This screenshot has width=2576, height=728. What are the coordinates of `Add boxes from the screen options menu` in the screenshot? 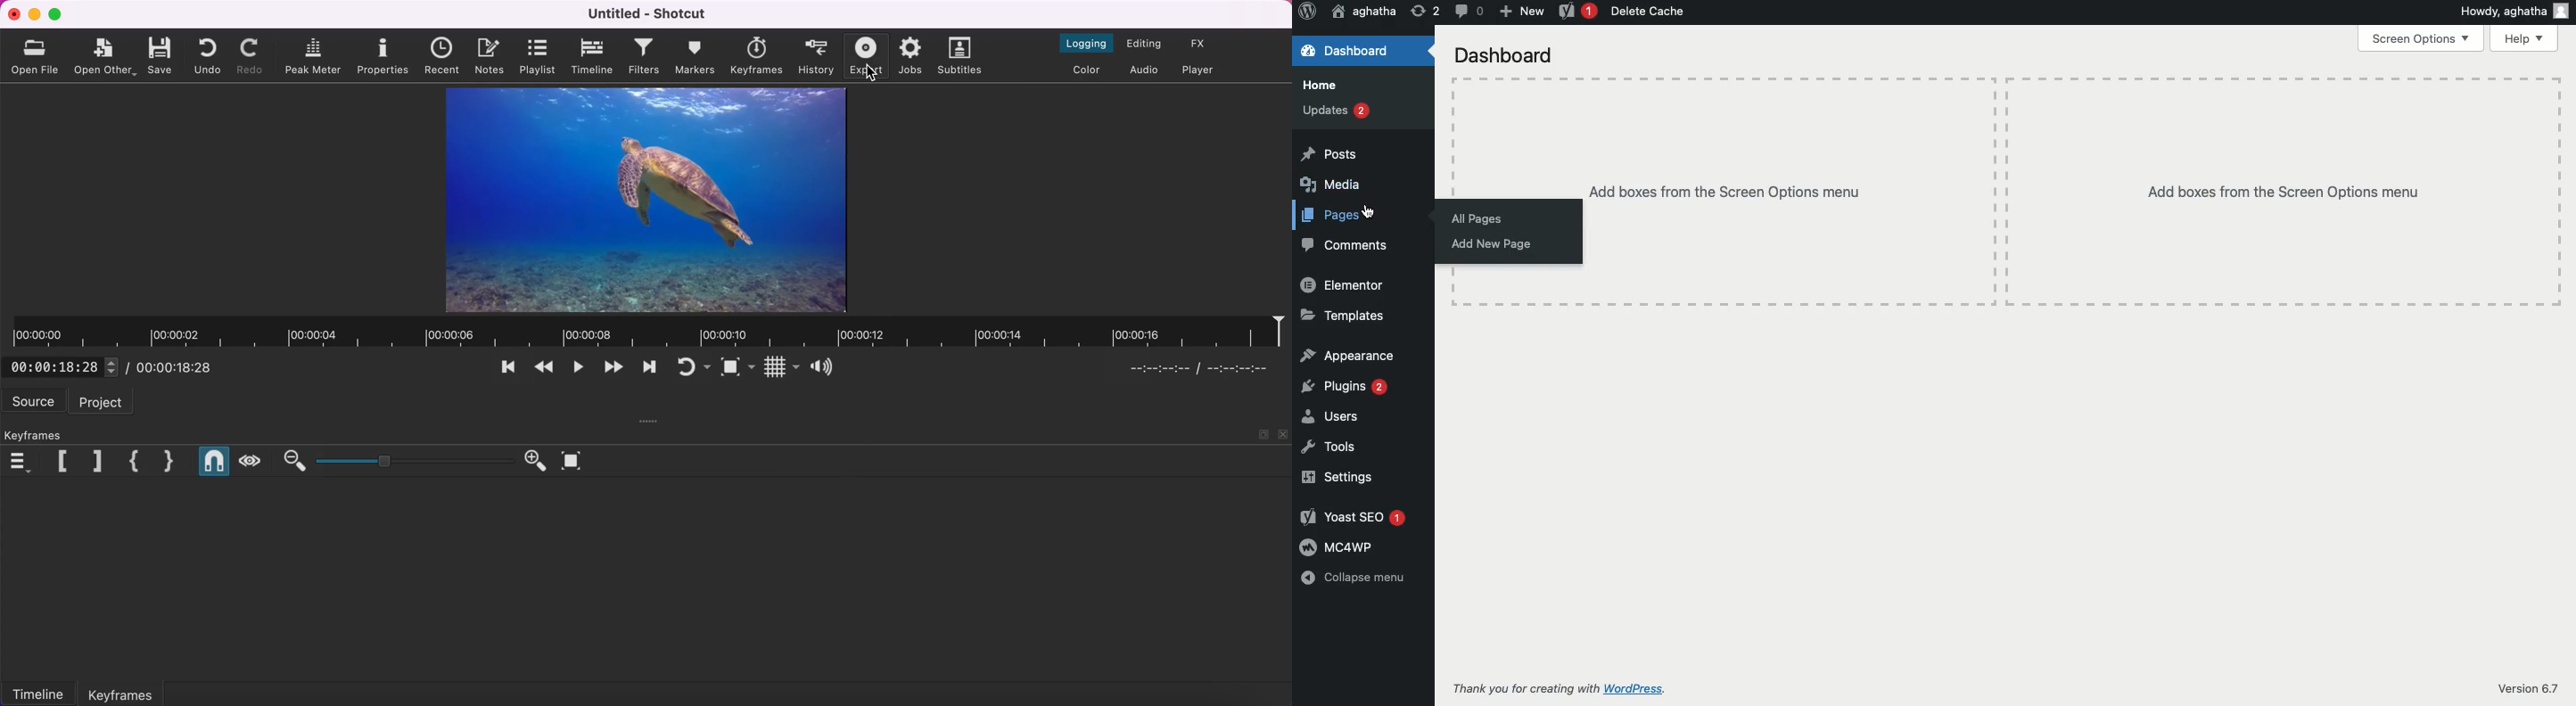 It's located at (2070, 191).